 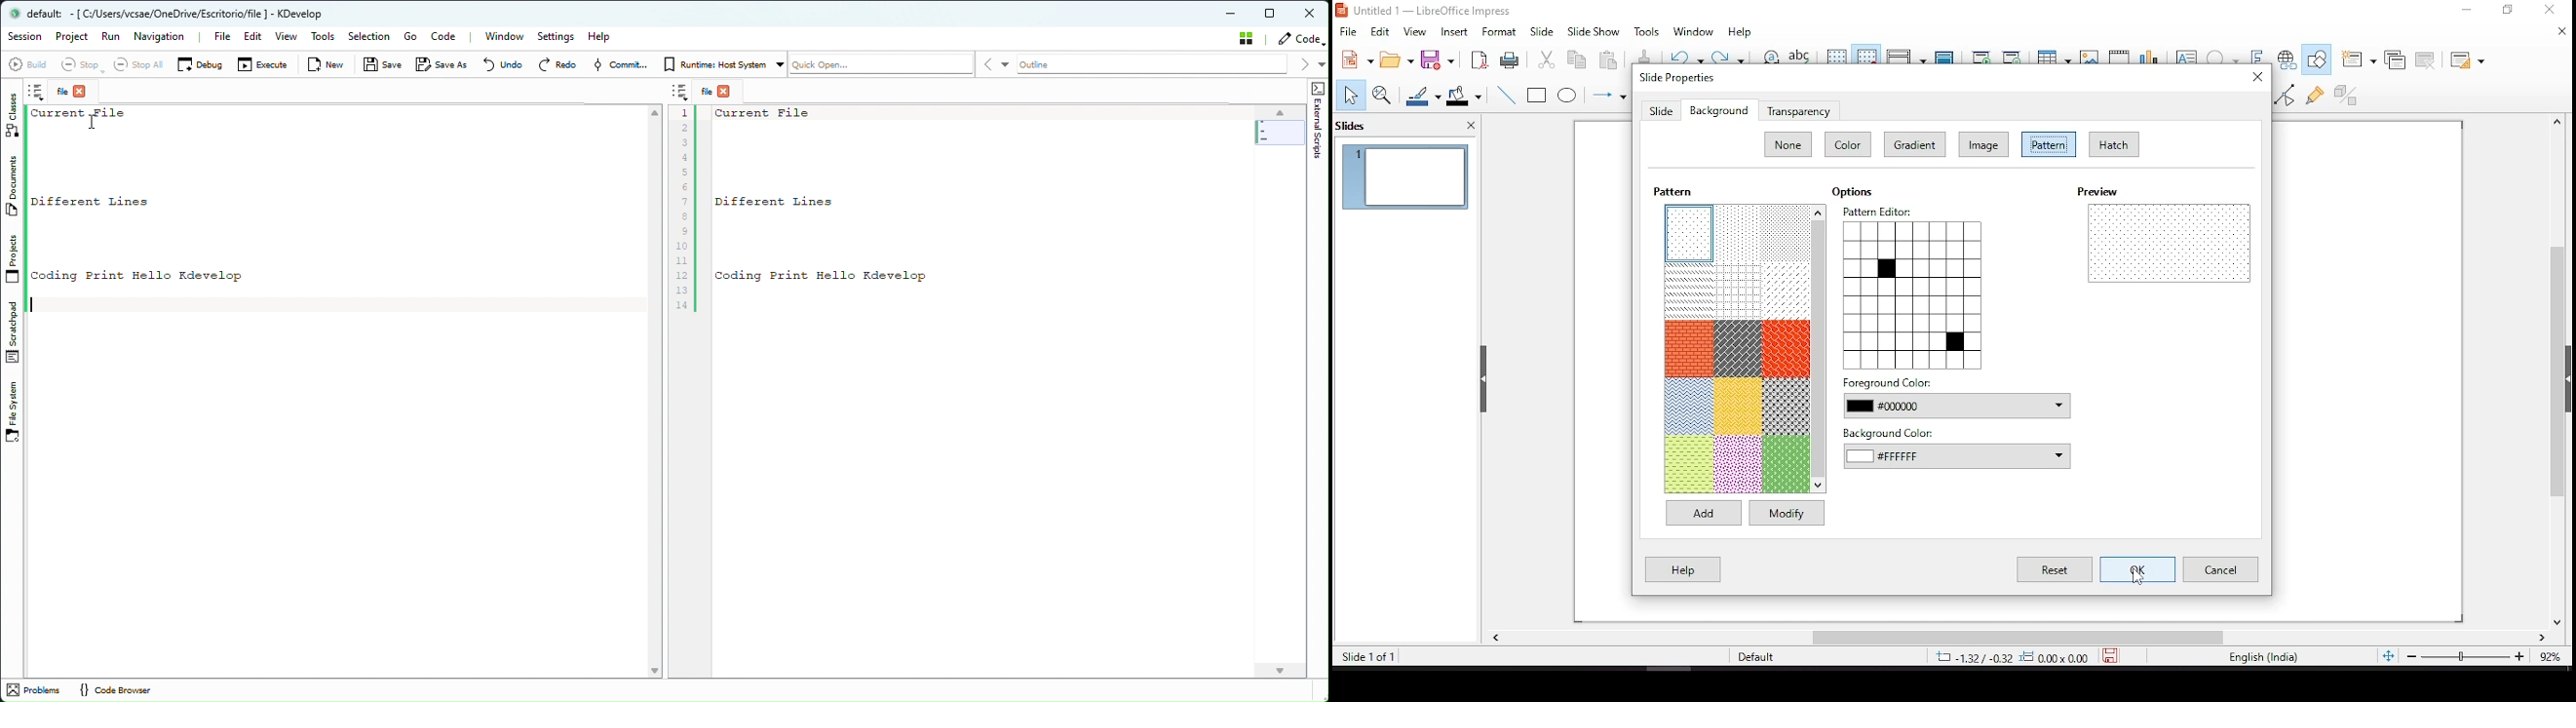 What do you see at coordinates (1537, 95) in the screenshot?
I see `rectangle` at bounding box center [1537, 95].